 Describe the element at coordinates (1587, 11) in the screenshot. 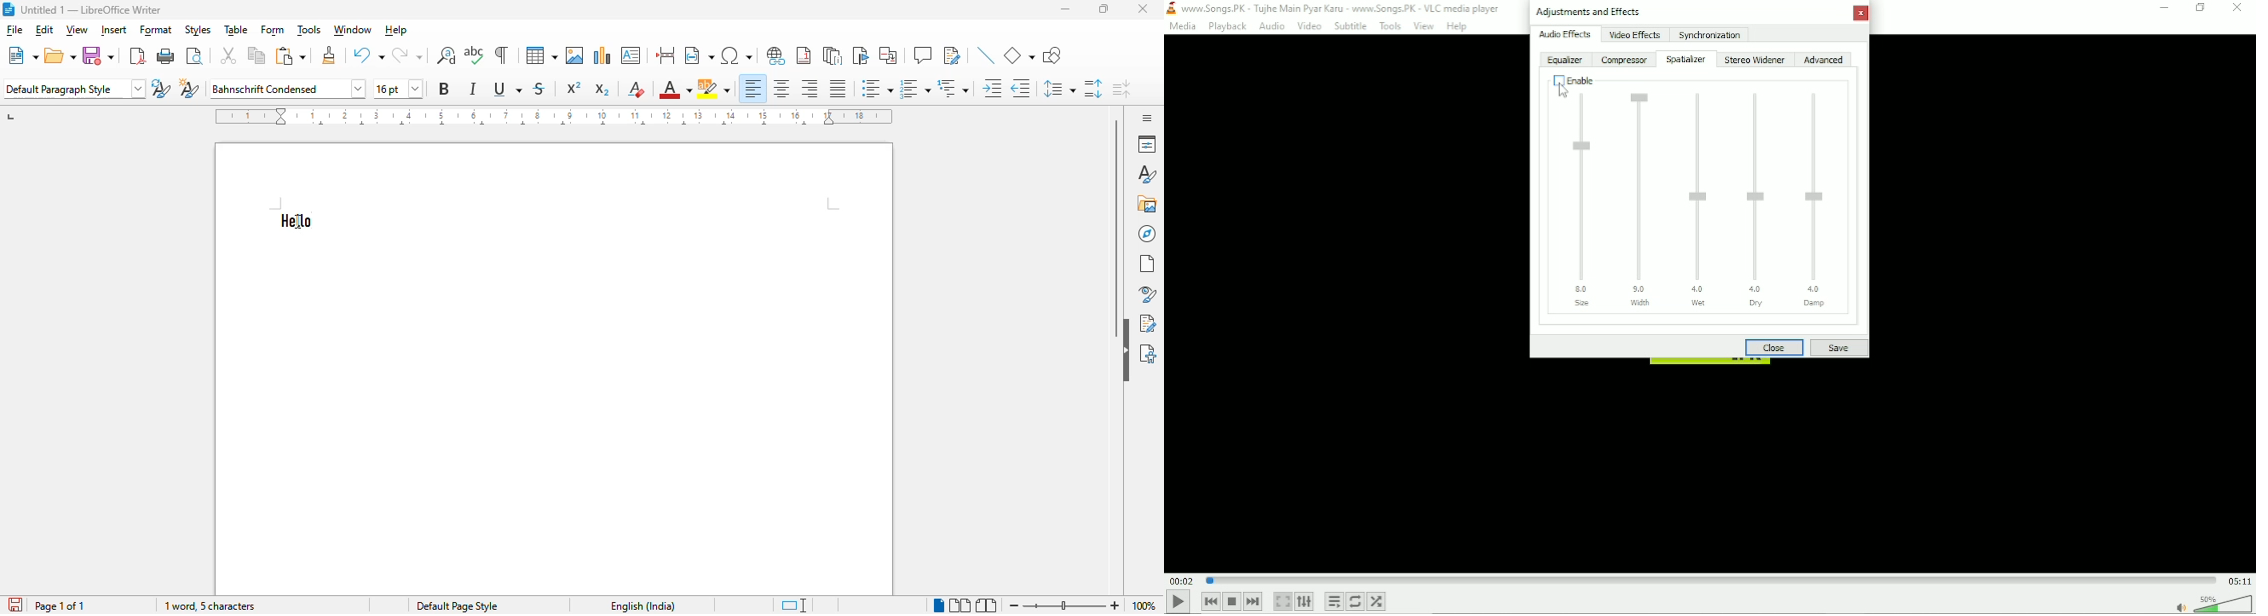

I see `Adjustments and effects` at that location.